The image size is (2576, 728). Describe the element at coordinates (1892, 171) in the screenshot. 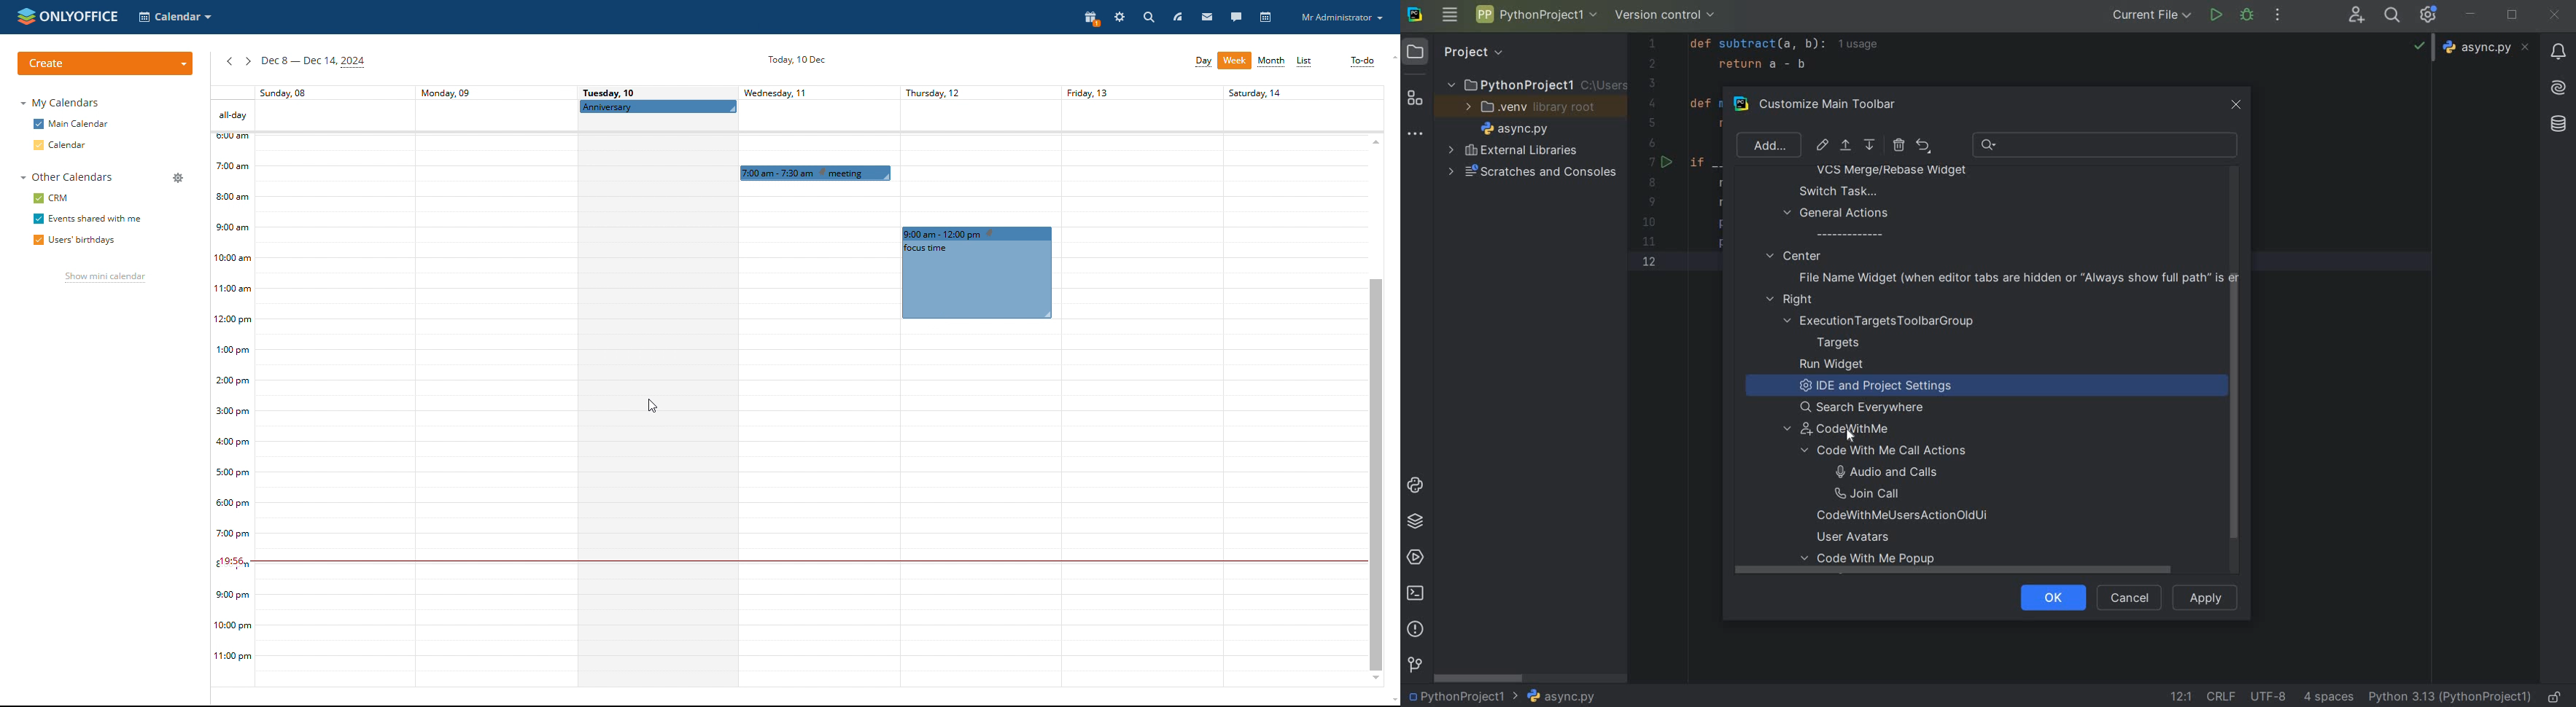

I see `VCS Merge/rebase widget` at that location.